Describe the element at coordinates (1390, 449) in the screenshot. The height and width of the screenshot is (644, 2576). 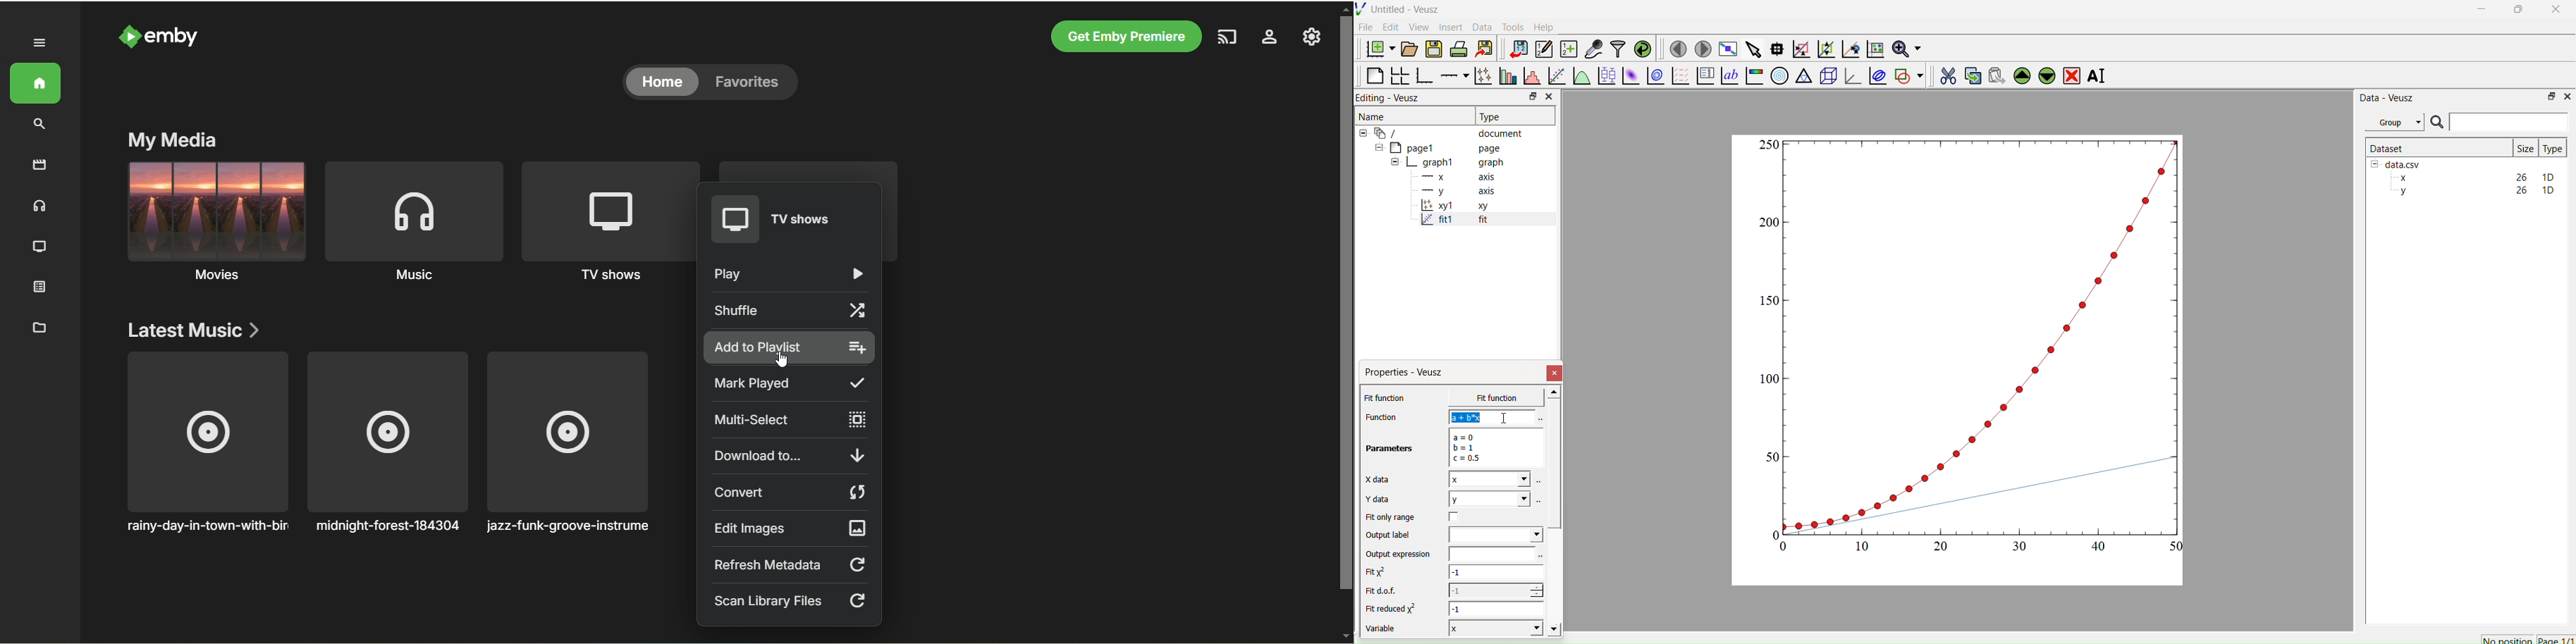
I see `Parameters` at that location.